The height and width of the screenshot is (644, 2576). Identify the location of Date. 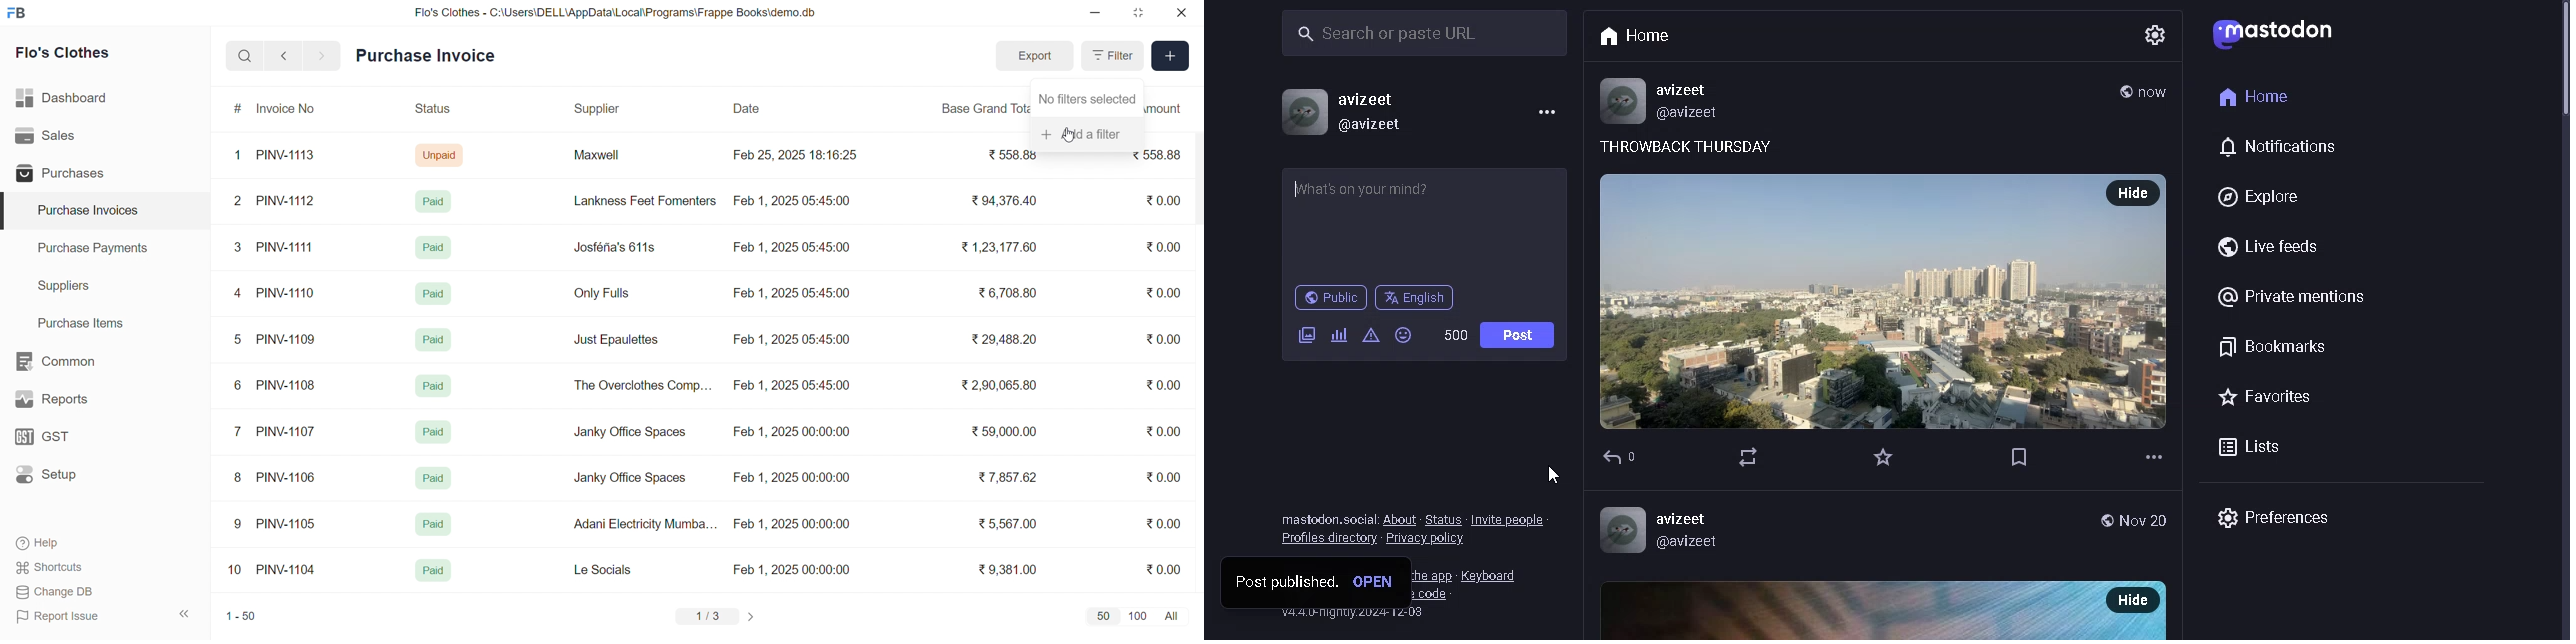
(749, 109).